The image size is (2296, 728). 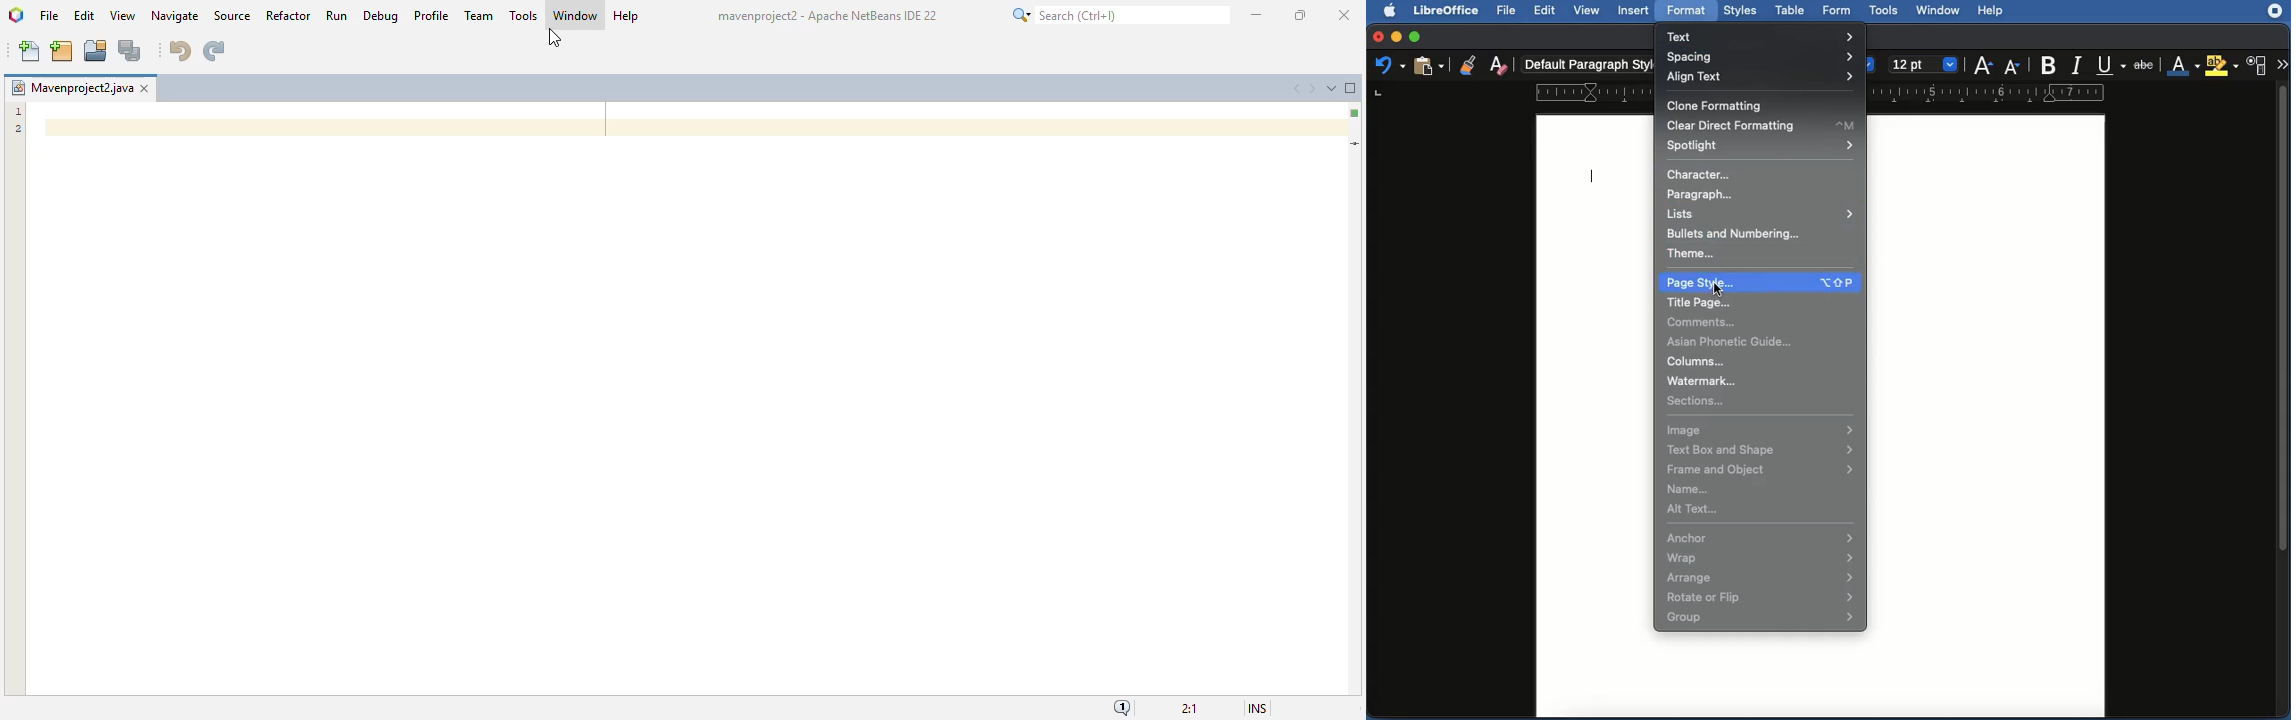 I want to click on Anchor, so click(x=1761, y=537).